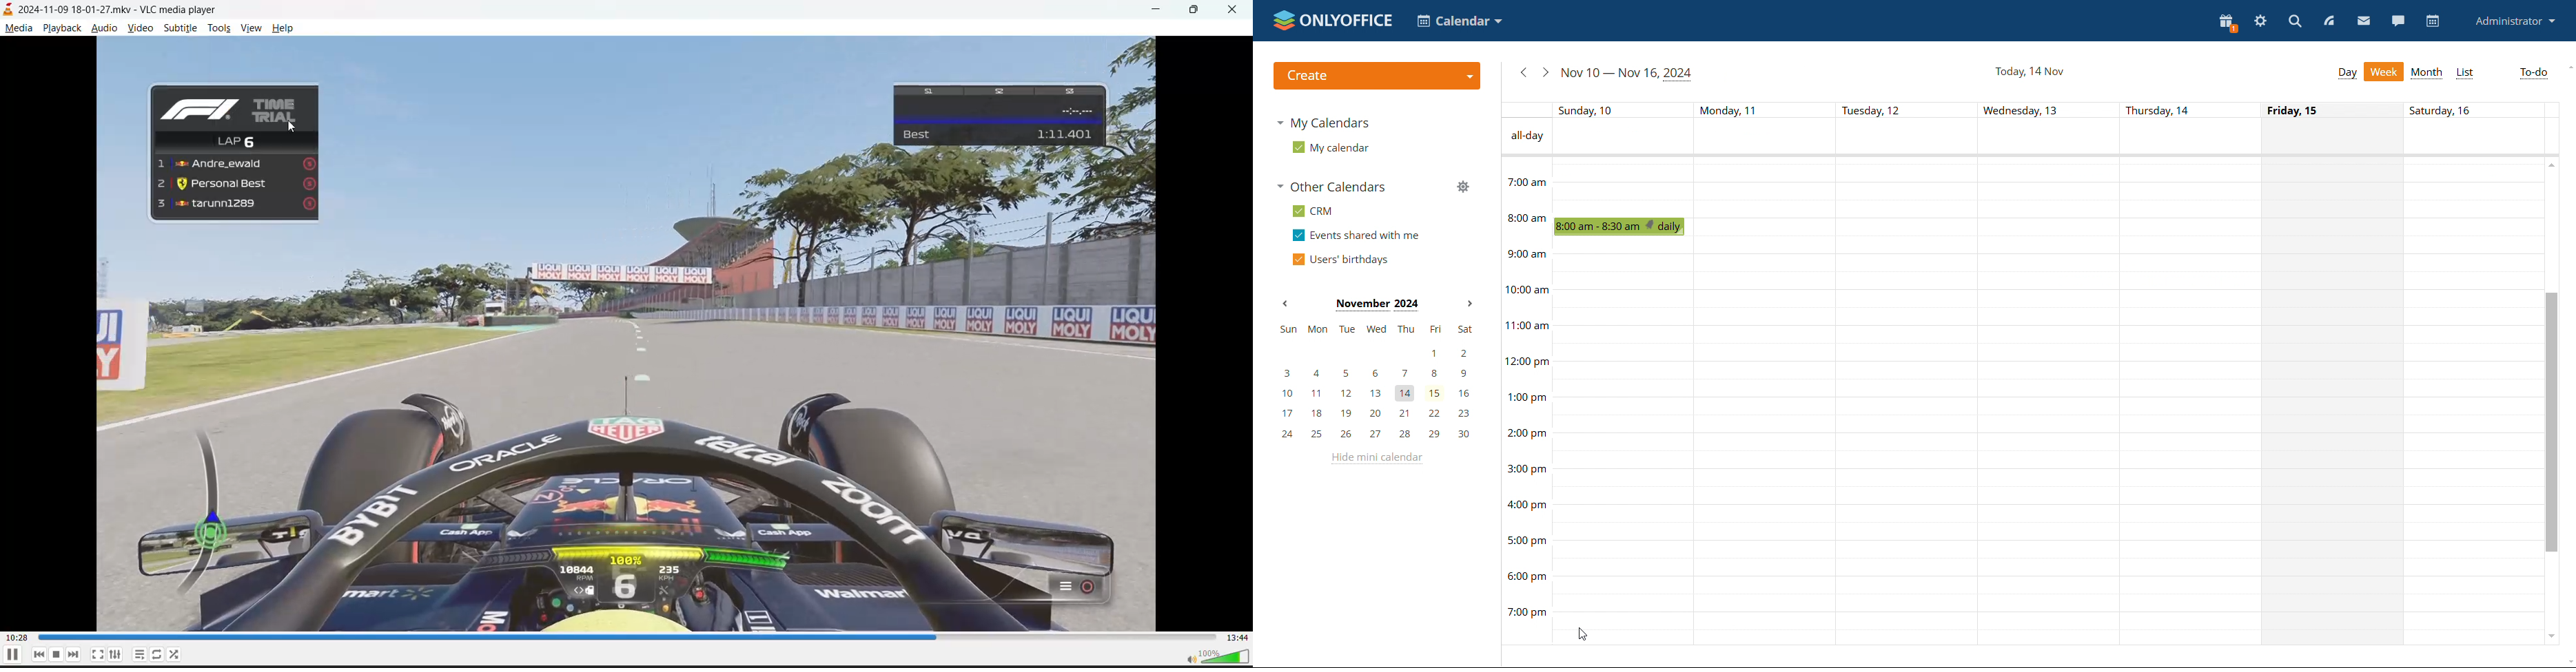 Image resolution: width=2576 pixels, height=672 pixels. Describe the element at coordinates (1356, 236) in the screenshot. I see `events shared with me` at that location.